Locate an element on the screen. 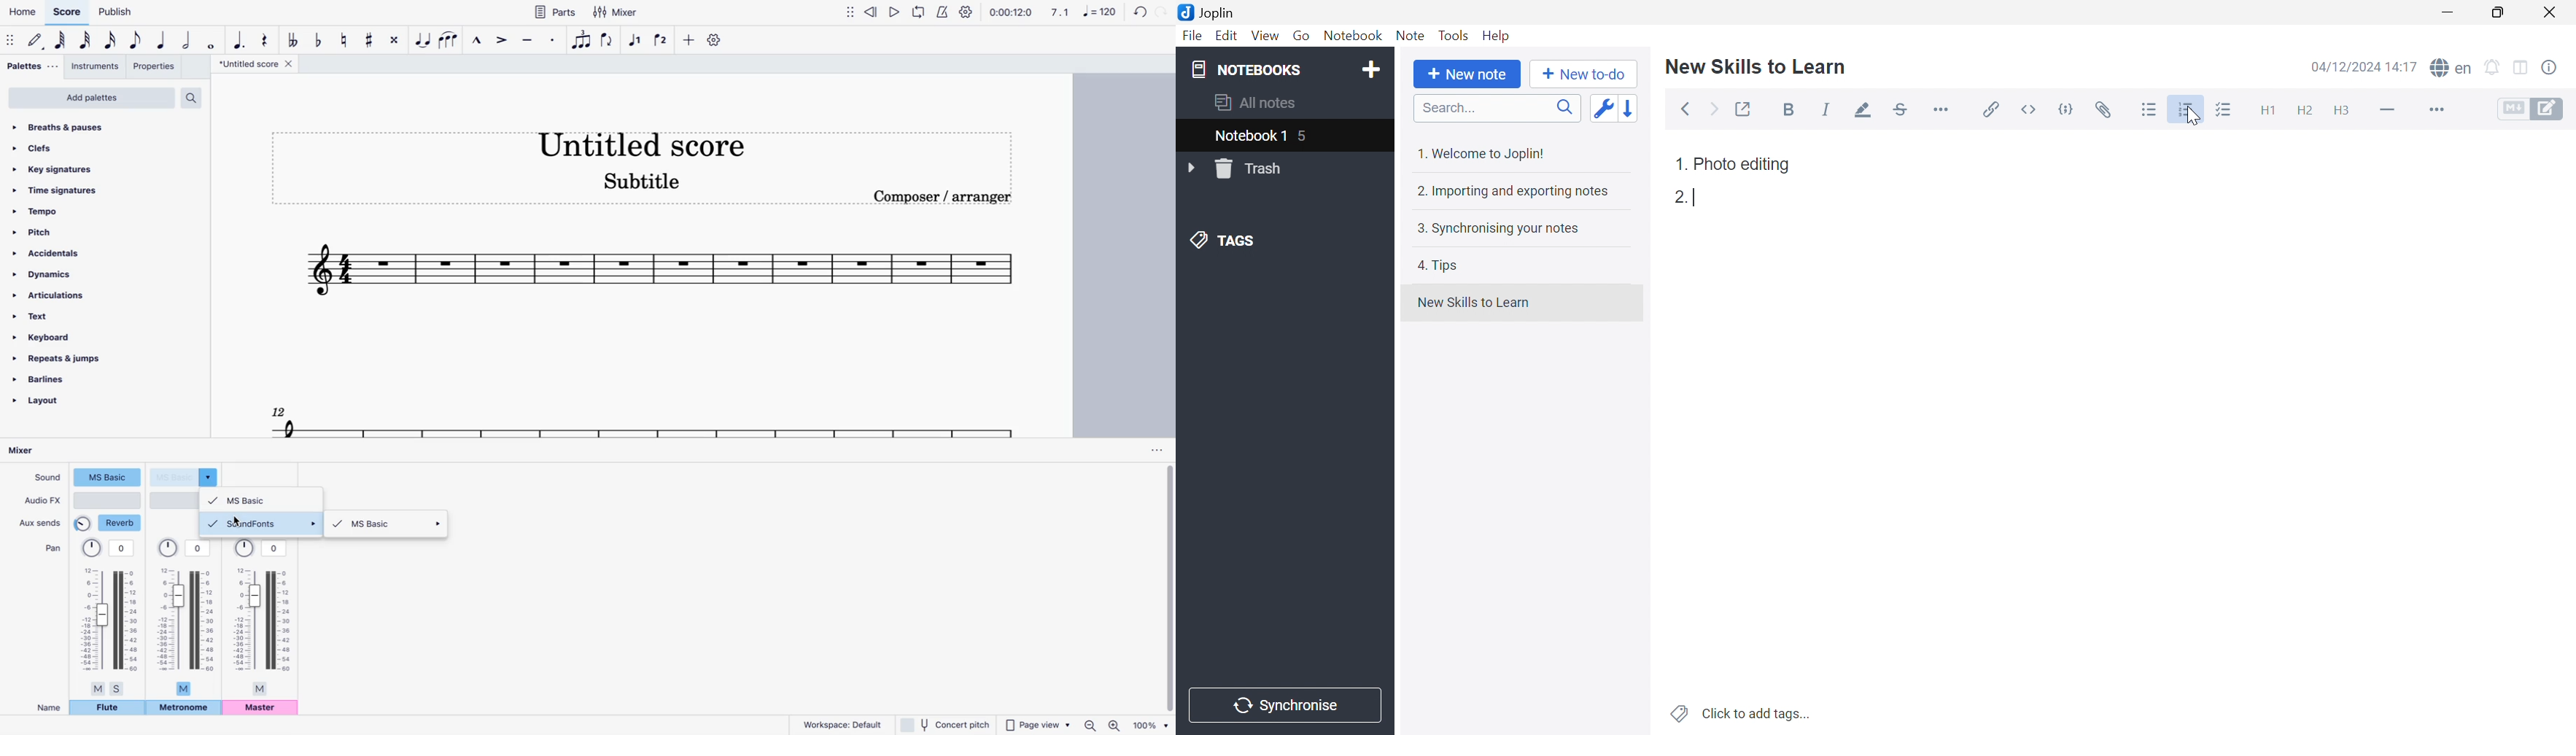 This screenshot has height=756, width=2576. zoom out is located at coordinates (1090, 724).